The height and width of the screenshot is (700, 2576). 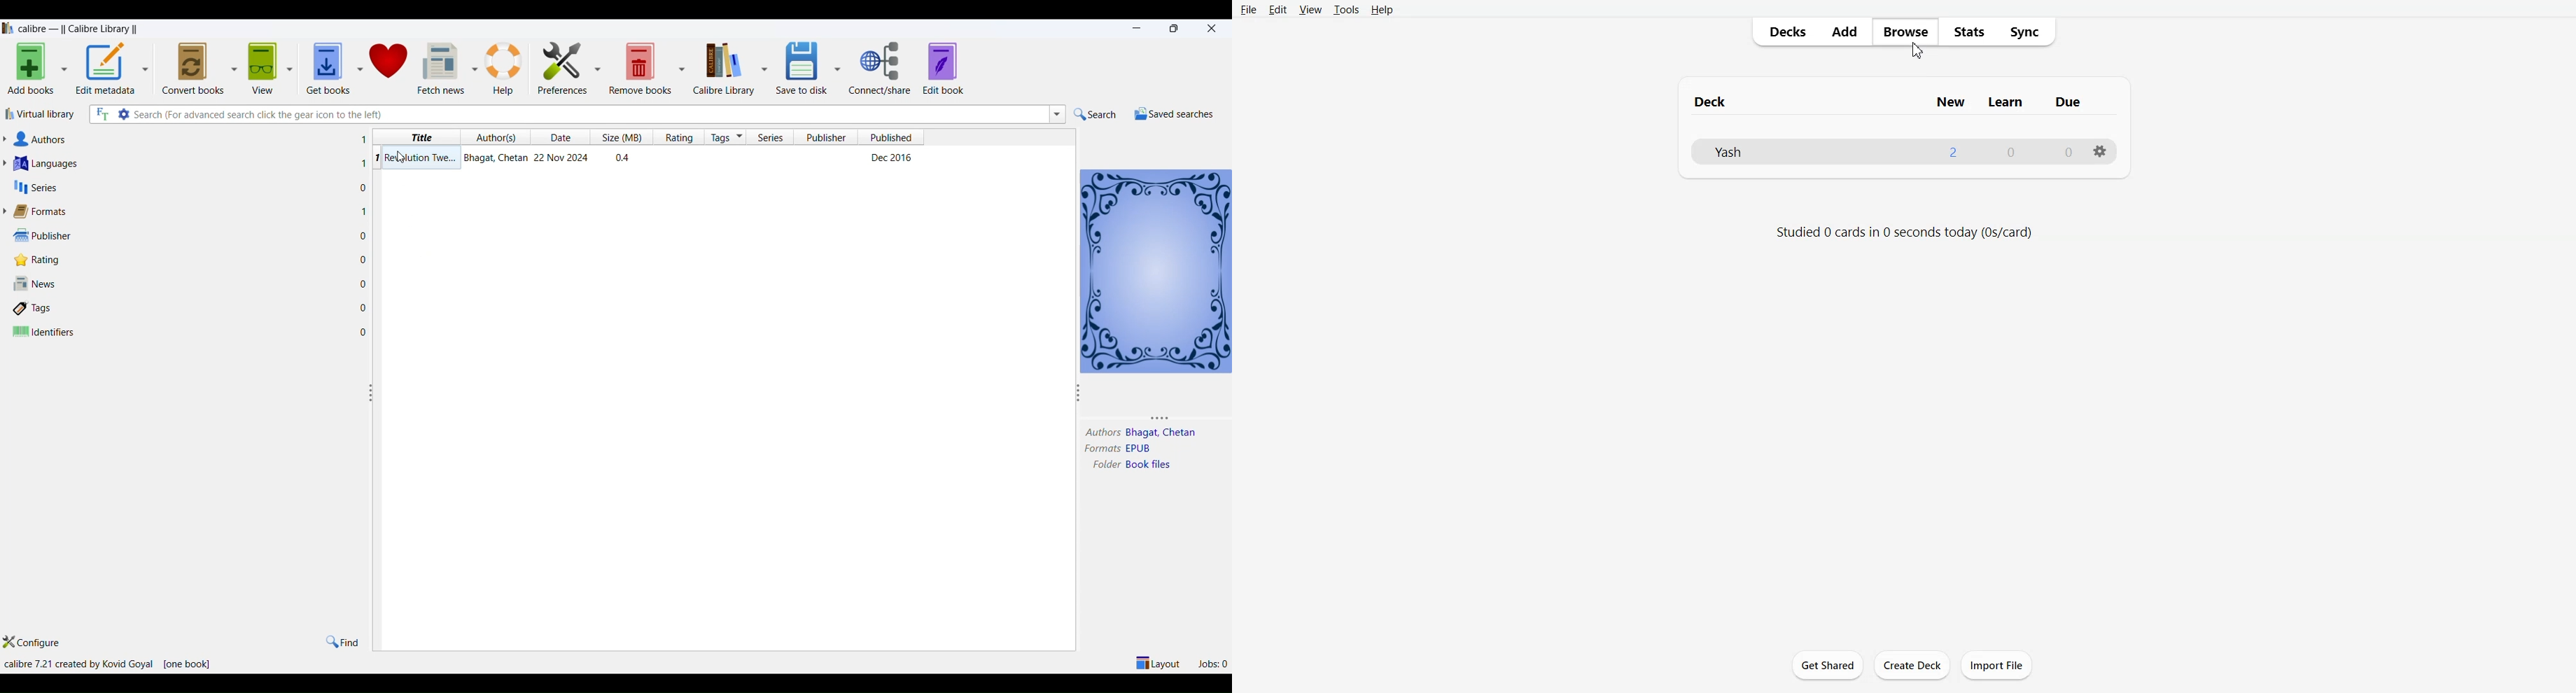 What do you see at coordinates (262, 64) in the screenshot?
I see `view` at bounding box center [262, 64].